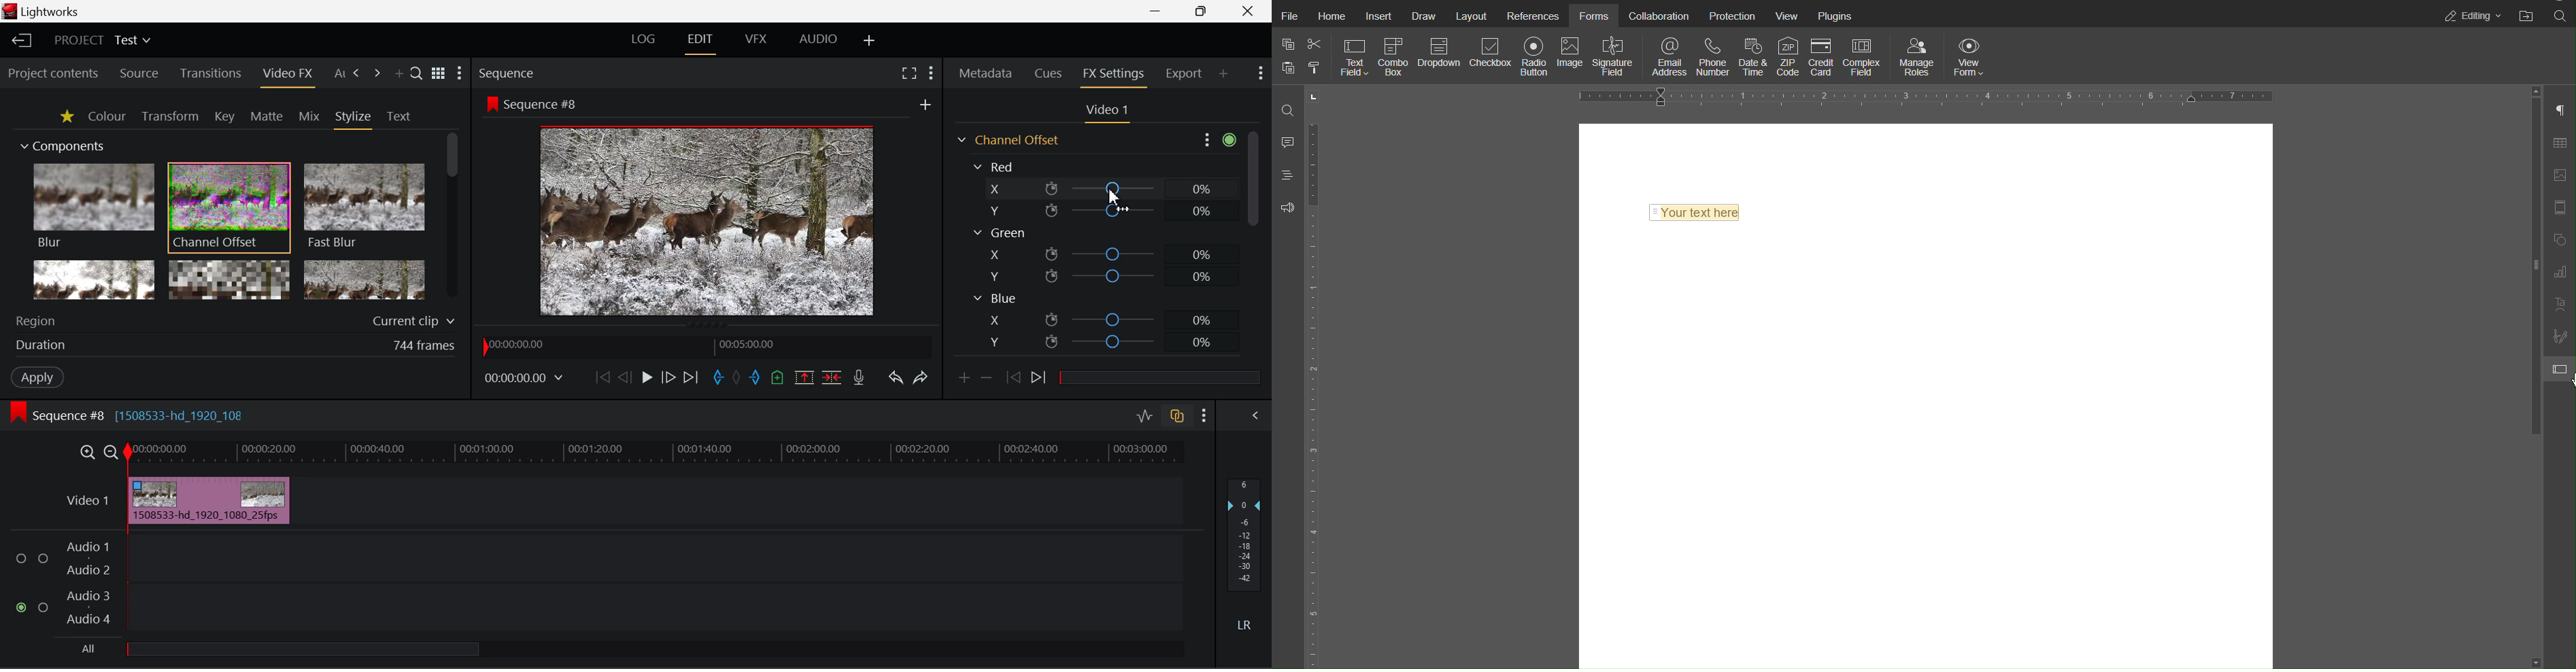 The width and height of the screenshot is (2576, 672). I want to click on Search, so click(417, 73).